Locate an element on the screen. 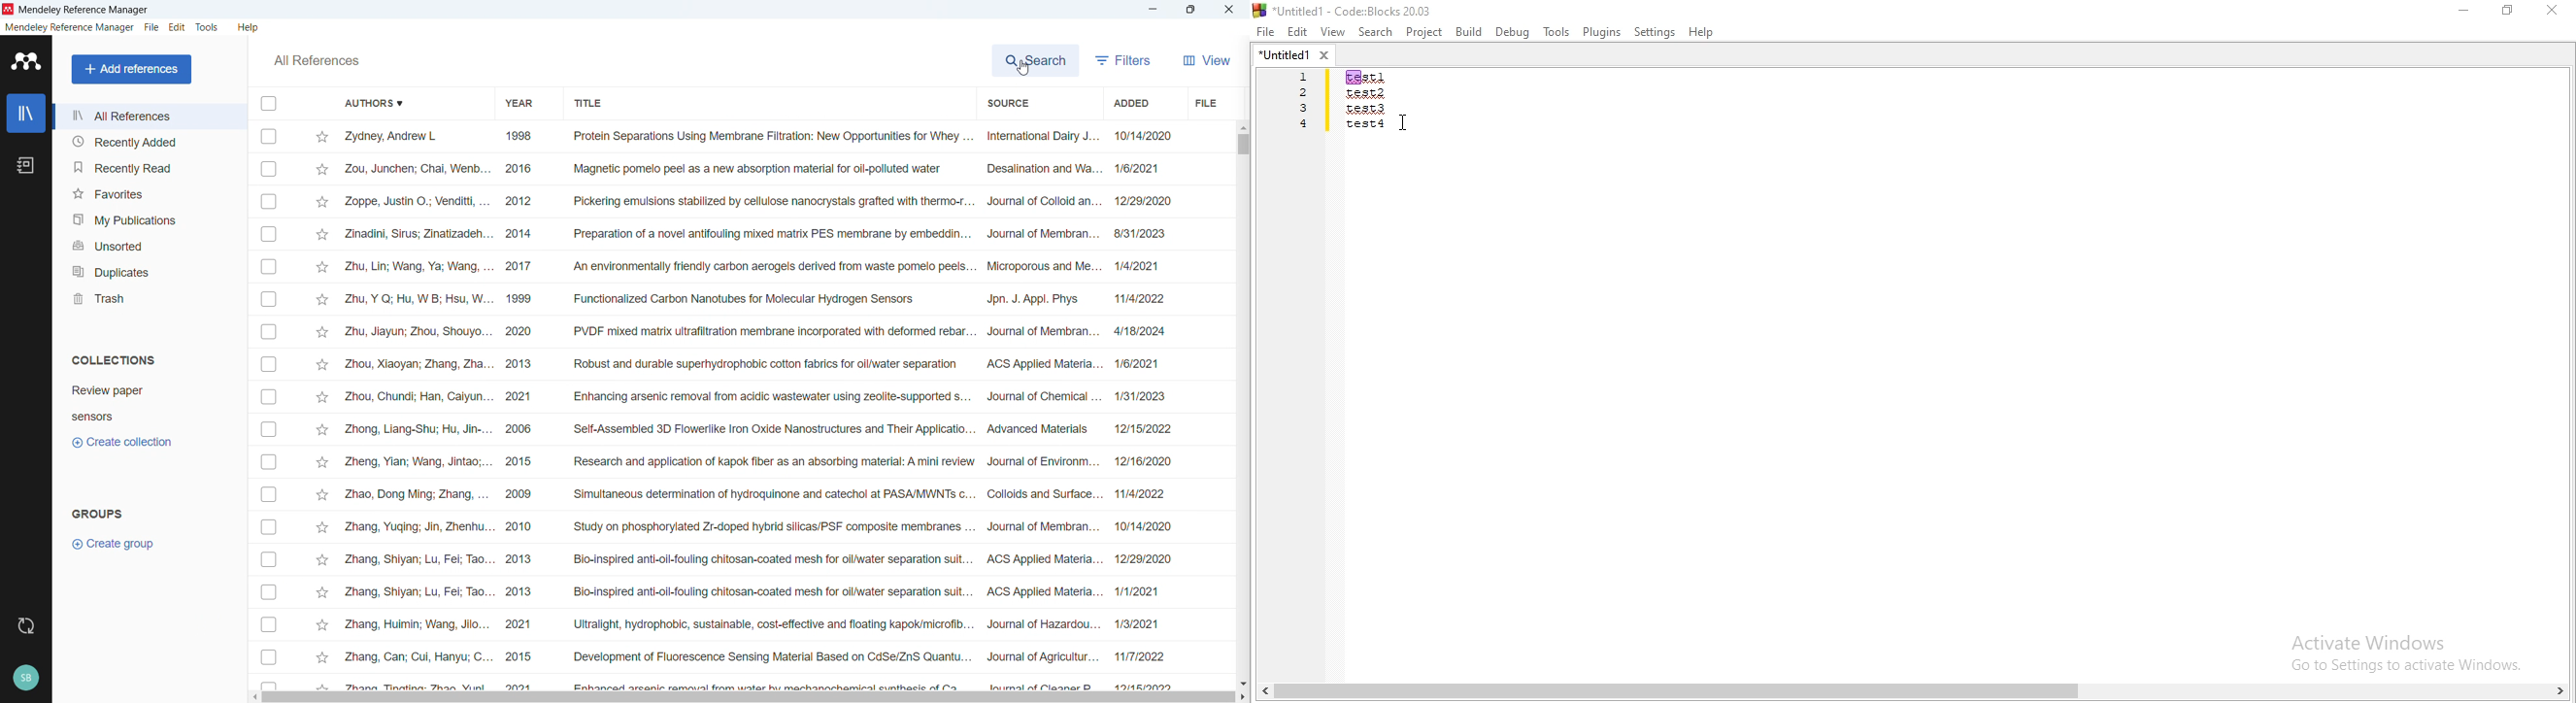  Settings  is located at coordinates (1656, 32).